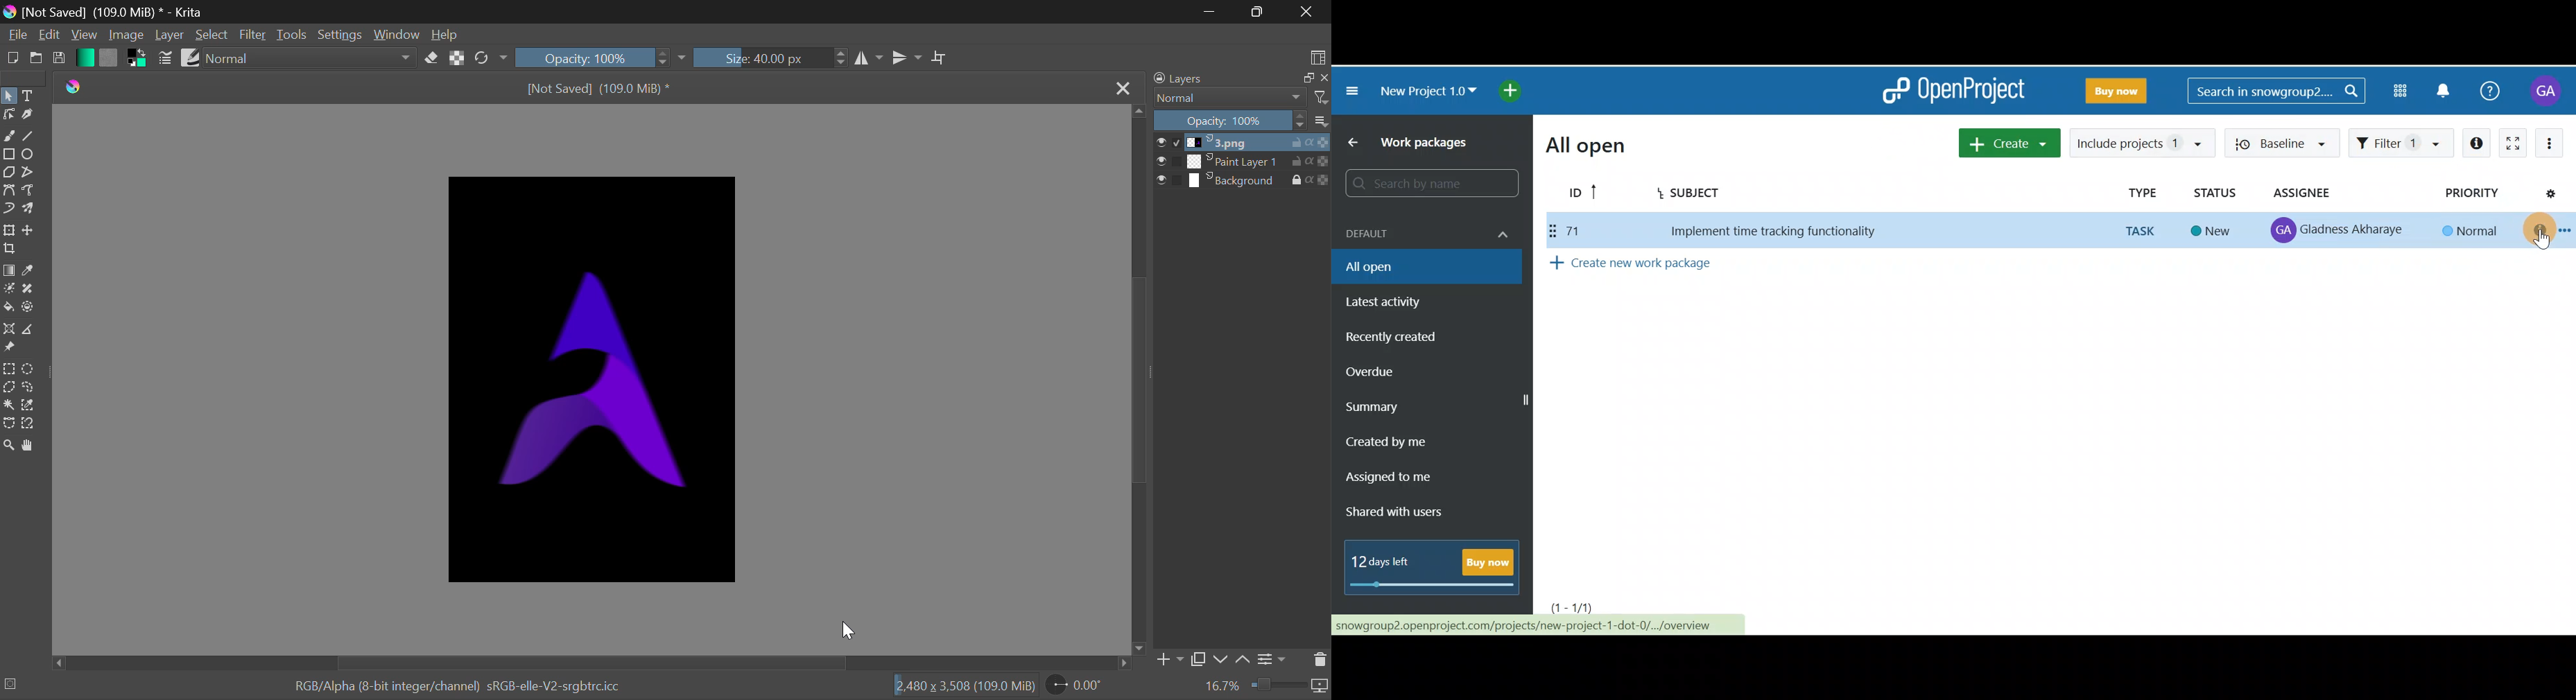 The height and width of the screenshot is (700, 2576). What do you see at coordinates (2137, 189) in the screenshot?
I see `Type` at bounding box center [2137, 189].